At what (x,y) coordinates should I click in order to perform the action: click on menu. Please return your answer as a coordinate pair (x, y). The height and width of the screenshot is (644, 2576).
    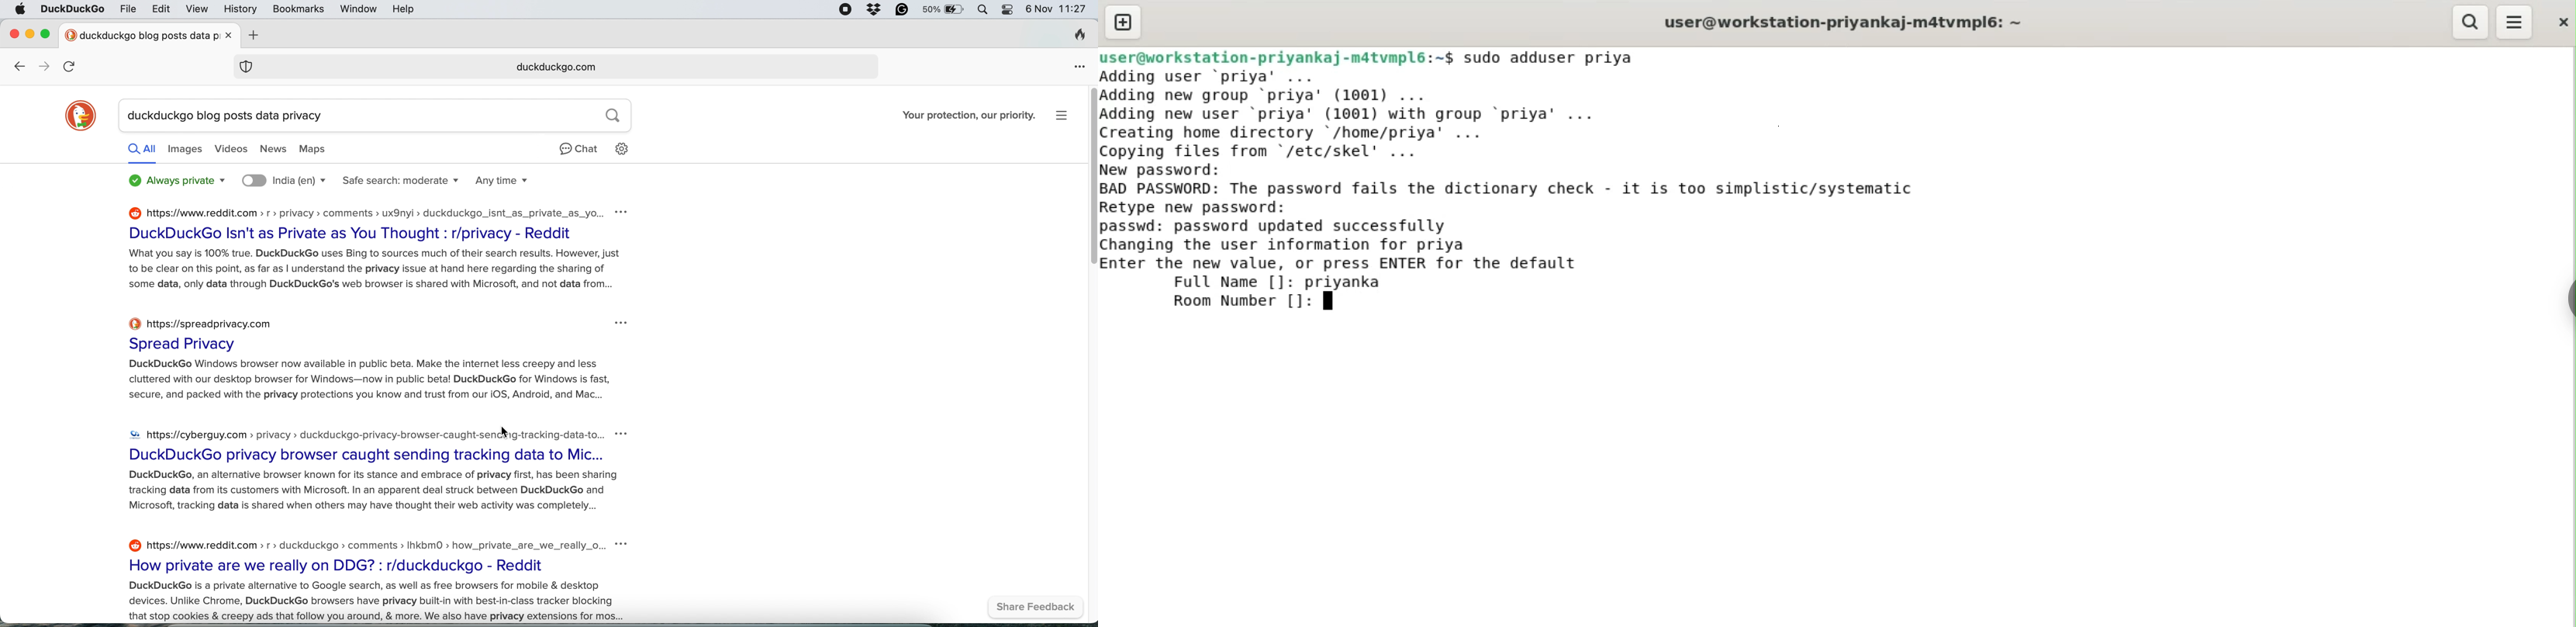
    Looking at the image, I should click on (2515, 23).